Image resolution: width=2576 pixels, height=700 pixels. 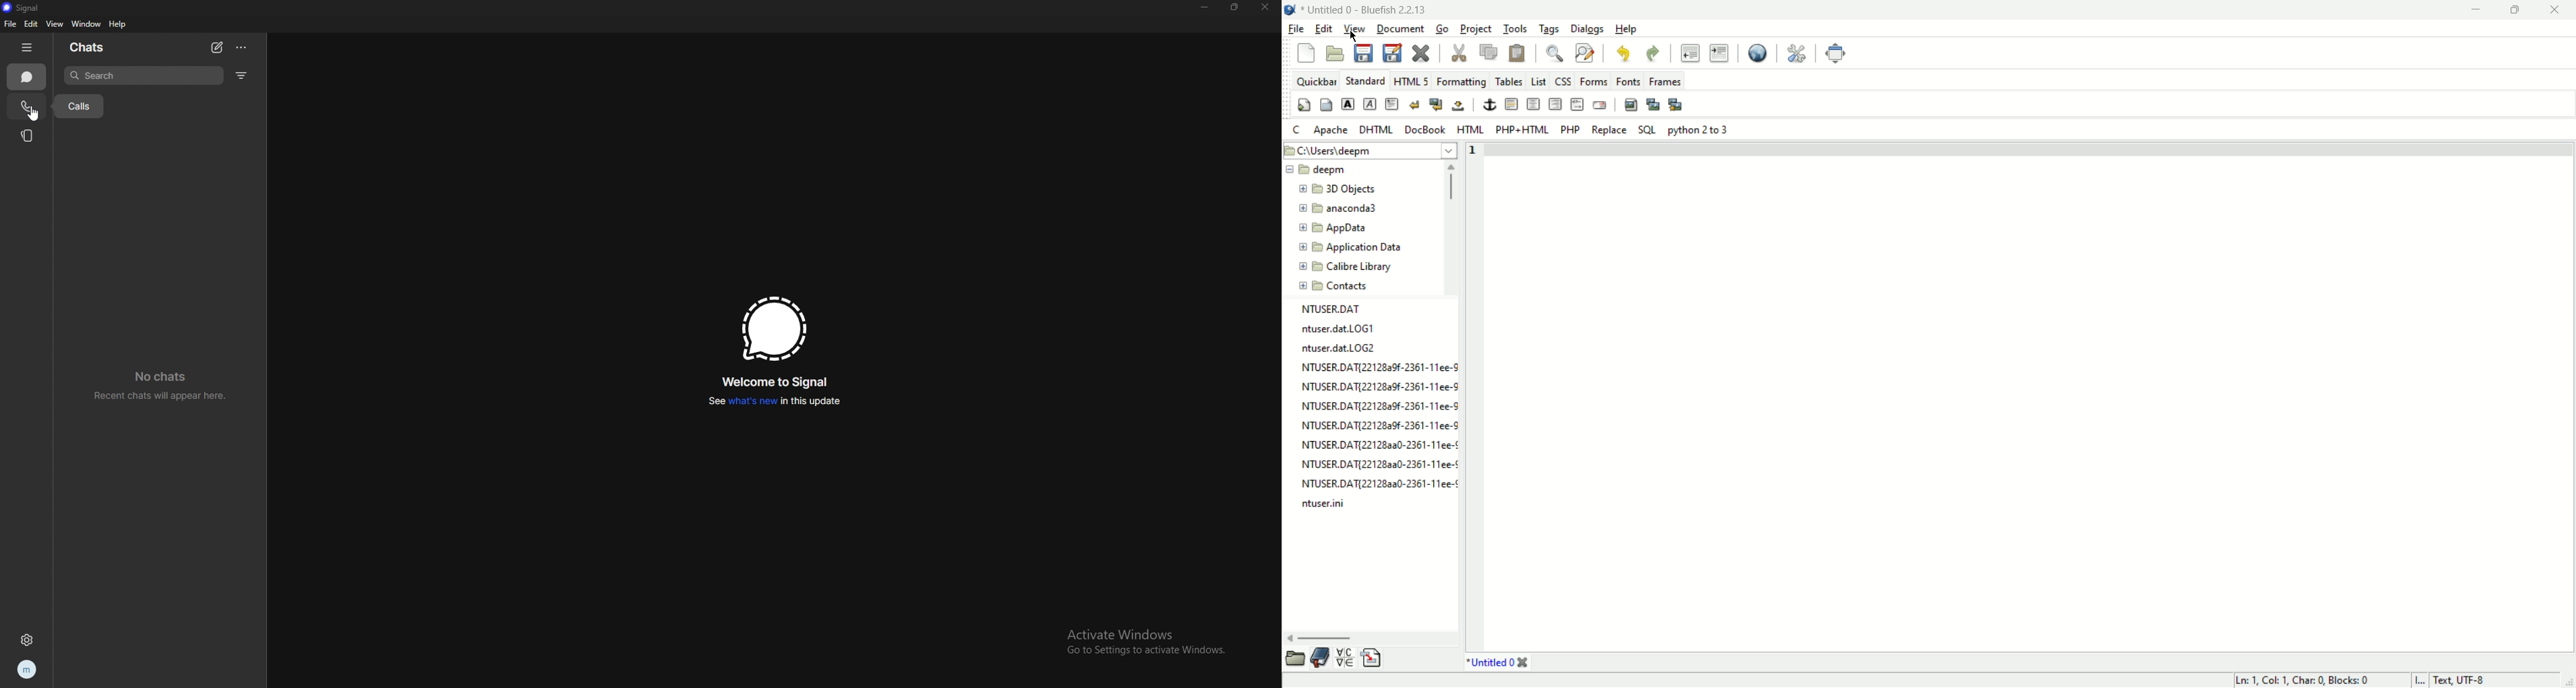 I want to click on quickbar, so click(x=1311, y=82).